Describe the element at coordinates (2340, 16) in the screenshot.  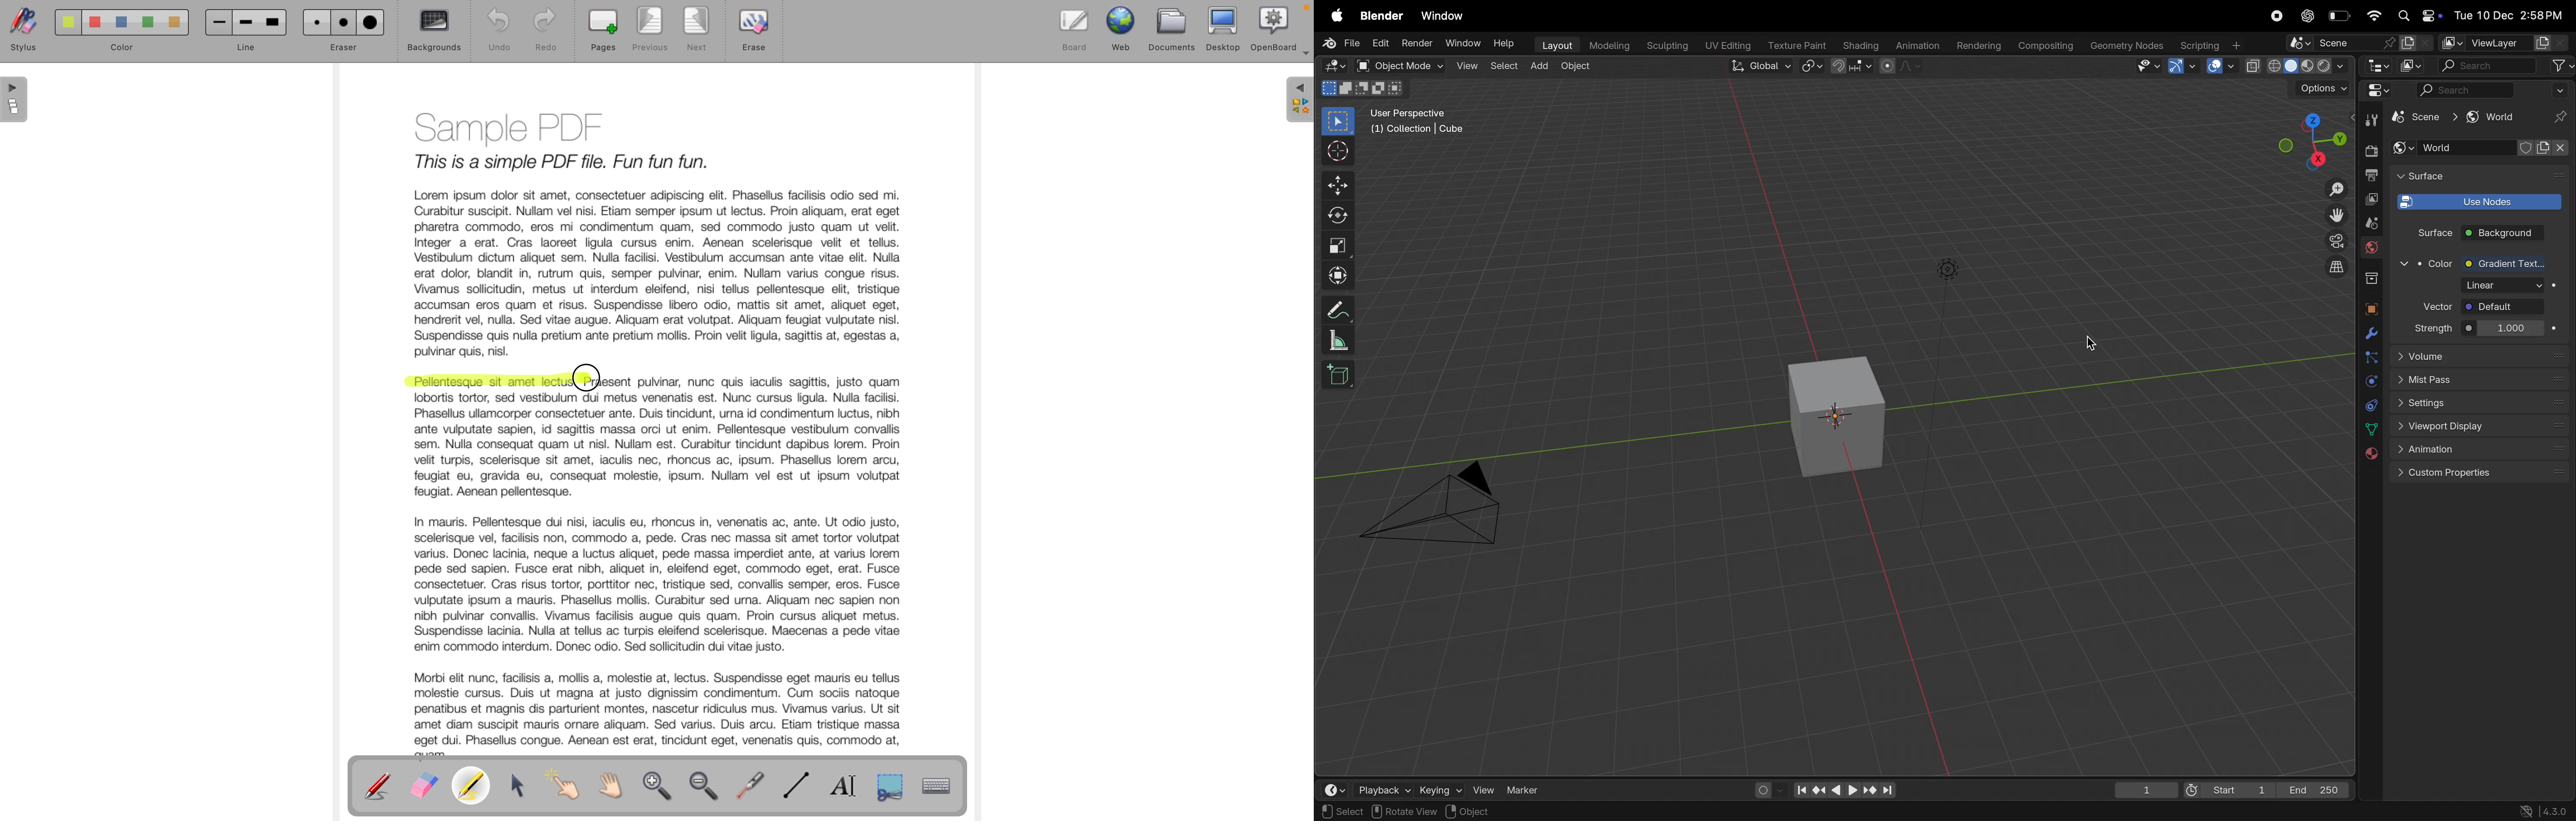
I see `battery` at that location.